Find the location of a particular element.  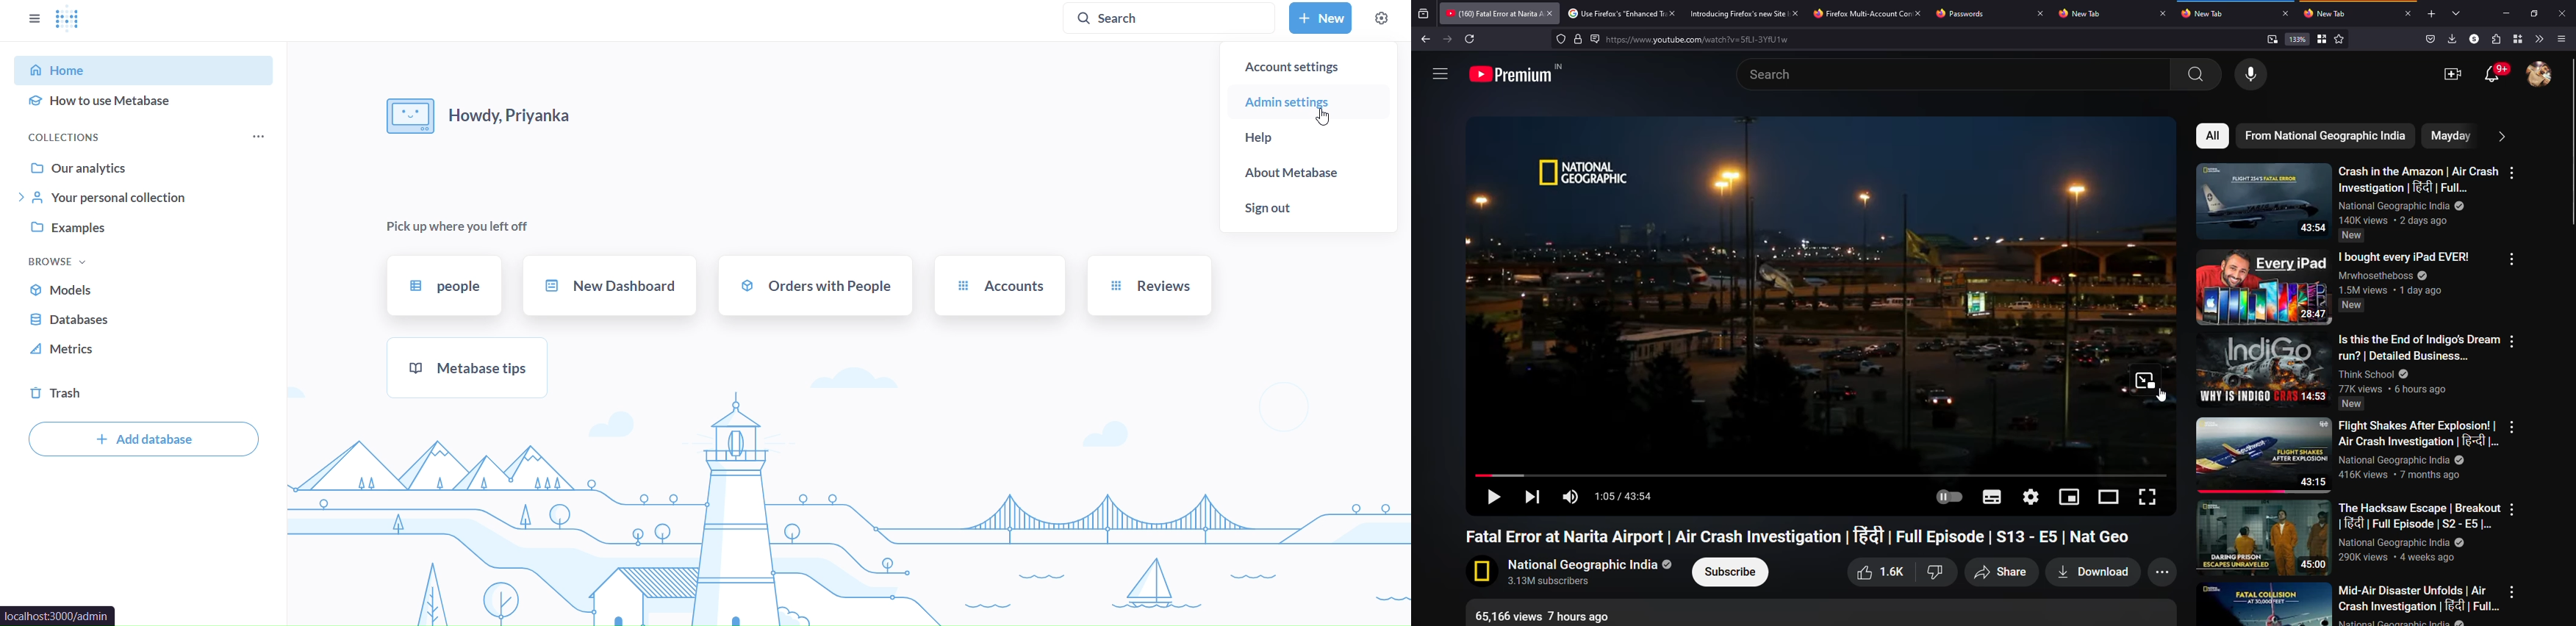

Passwords tab is located at coordinates (1964, 15).